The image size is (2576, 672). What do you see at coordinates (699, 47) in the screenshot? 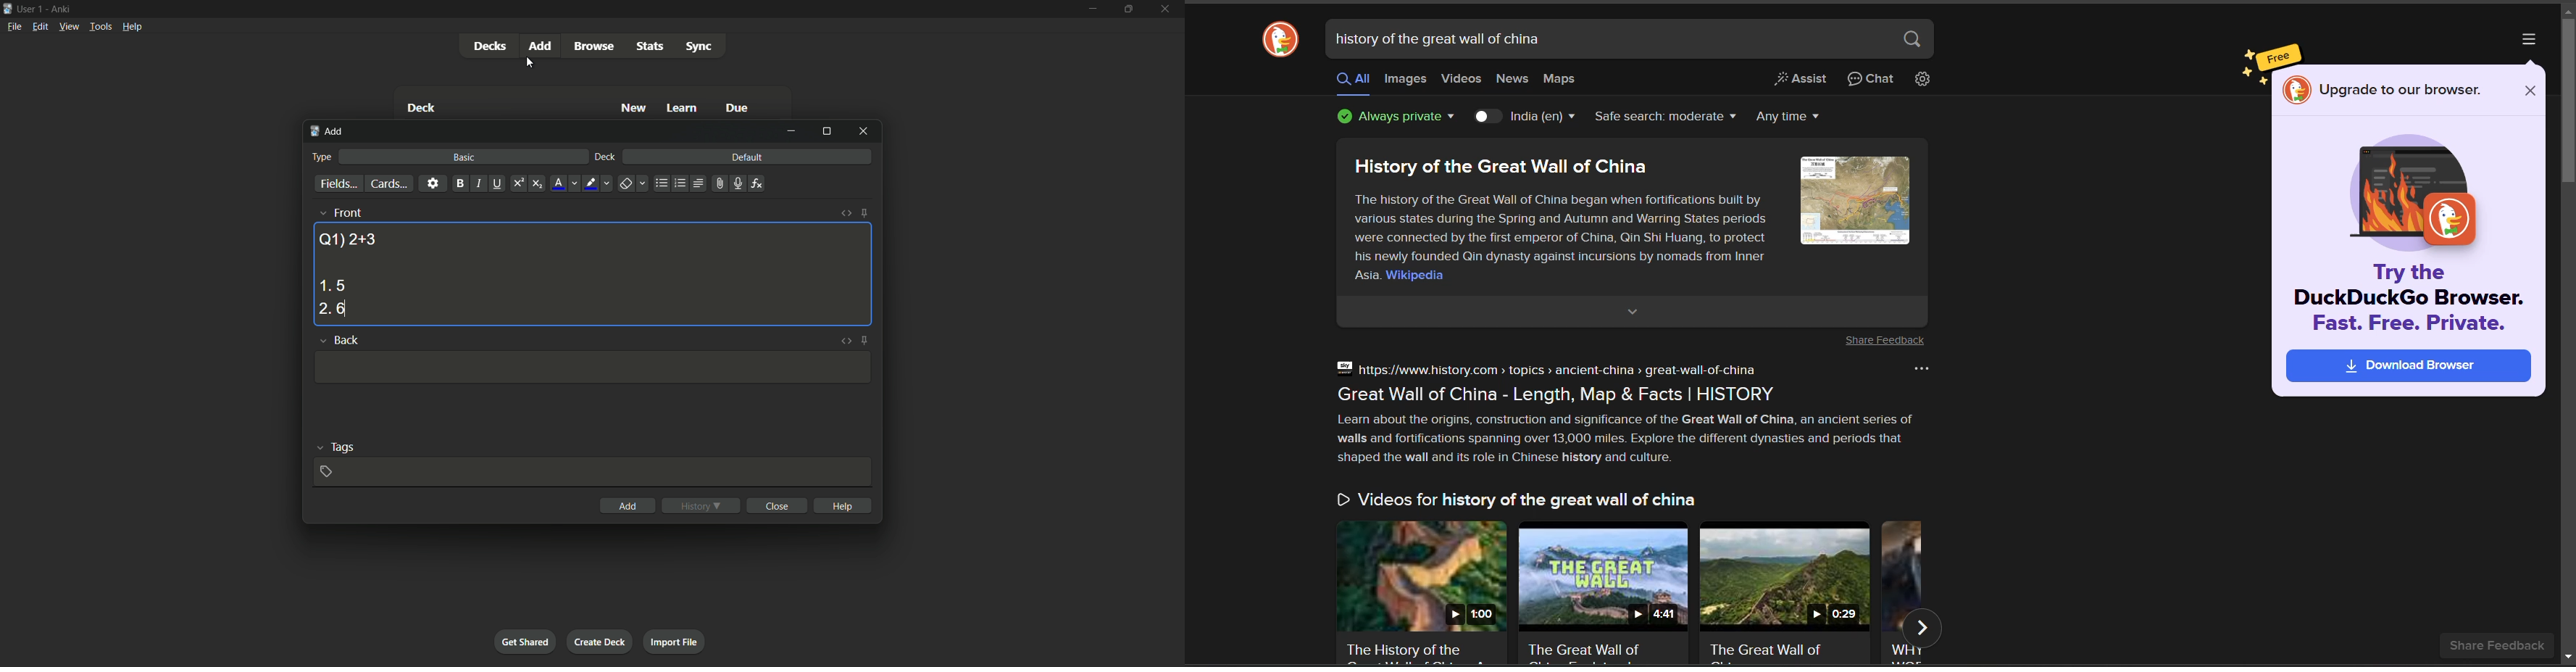
I see `sync` at bounding box center [699, 47].